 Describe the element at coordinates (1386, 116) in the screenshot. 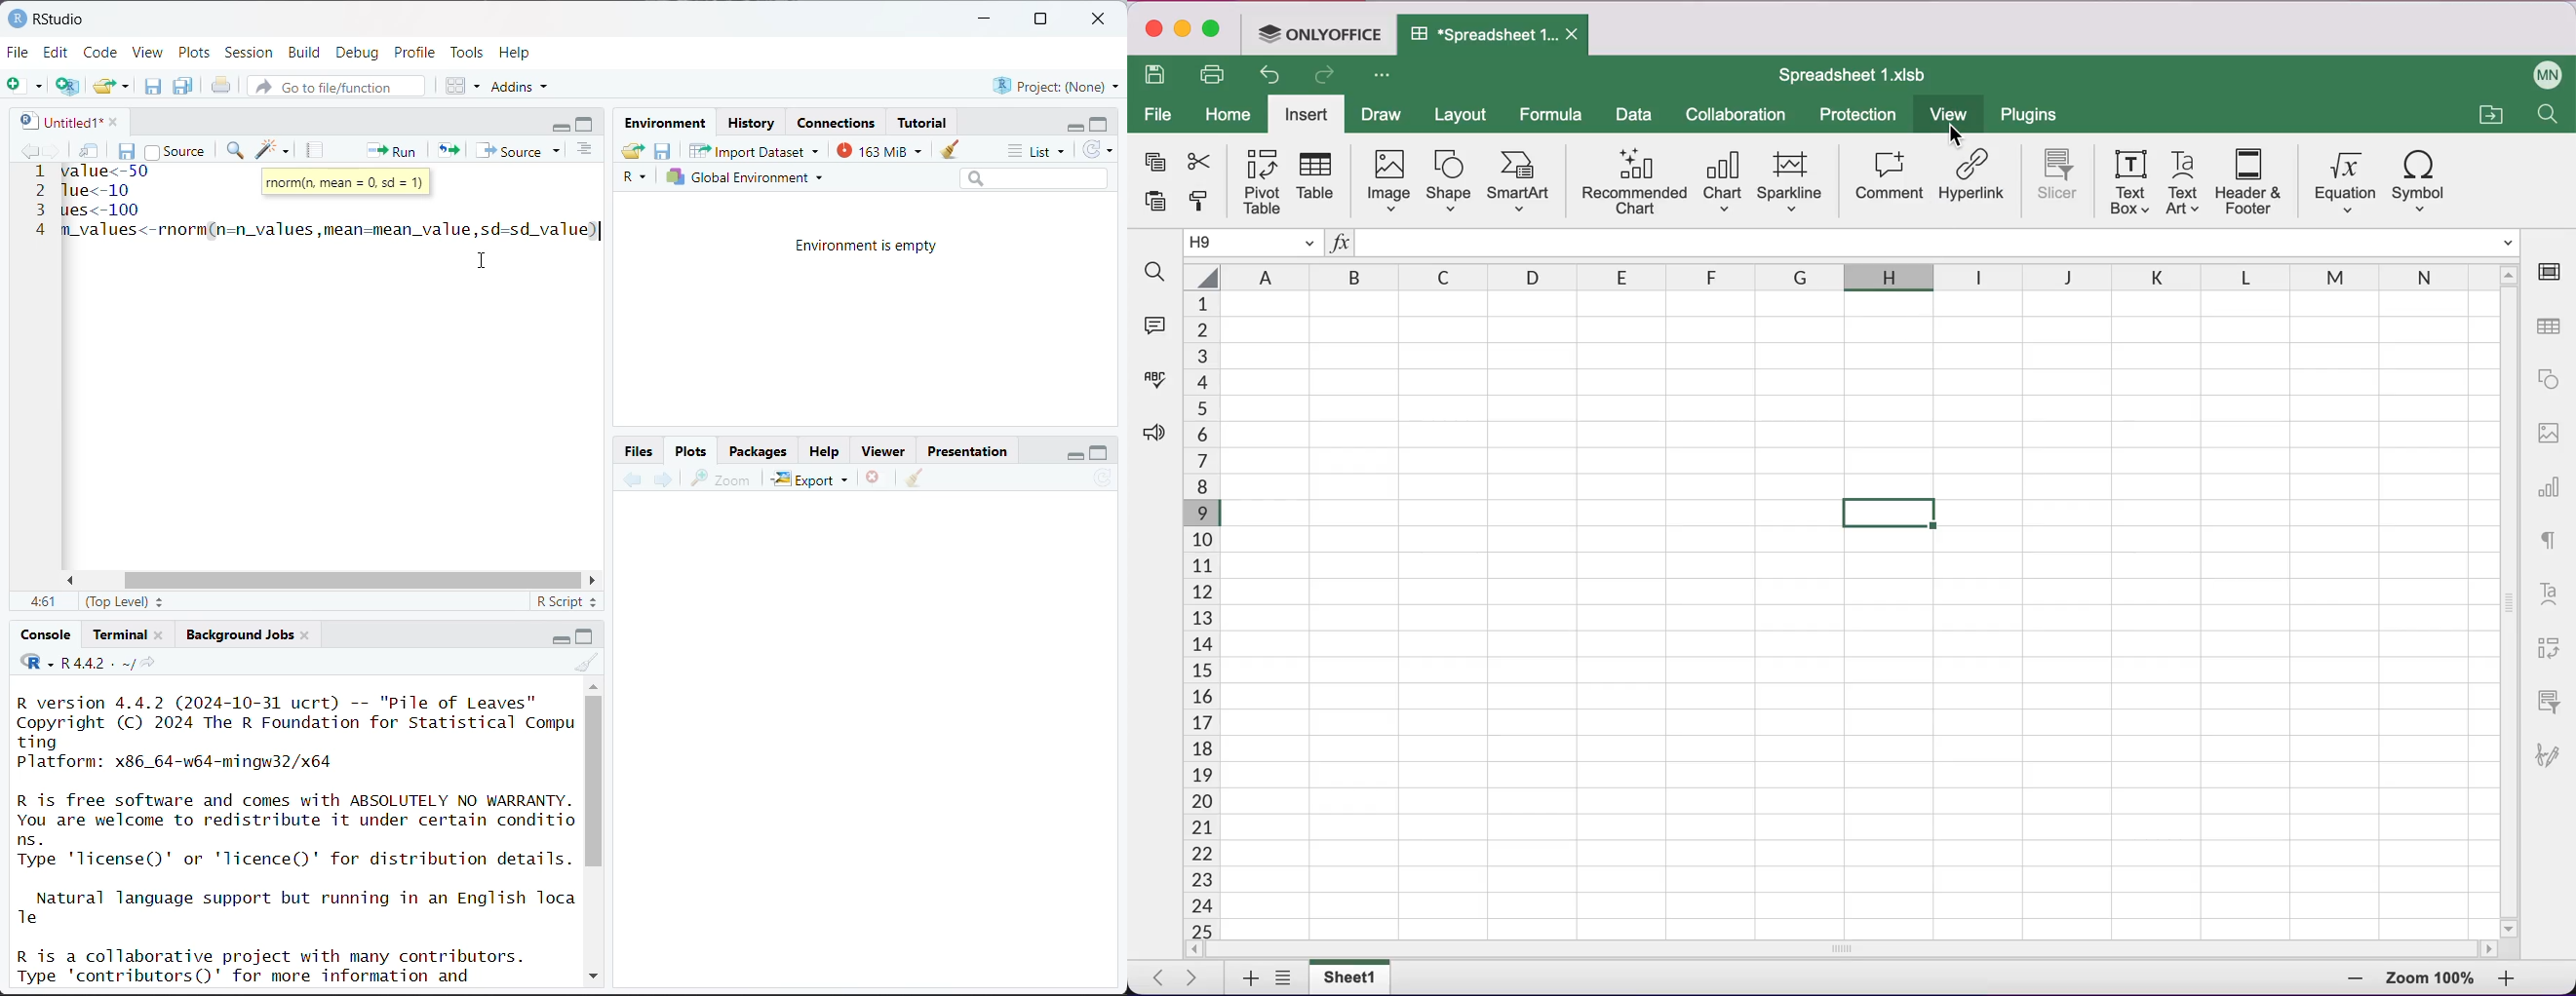

I see `draw` at that location.